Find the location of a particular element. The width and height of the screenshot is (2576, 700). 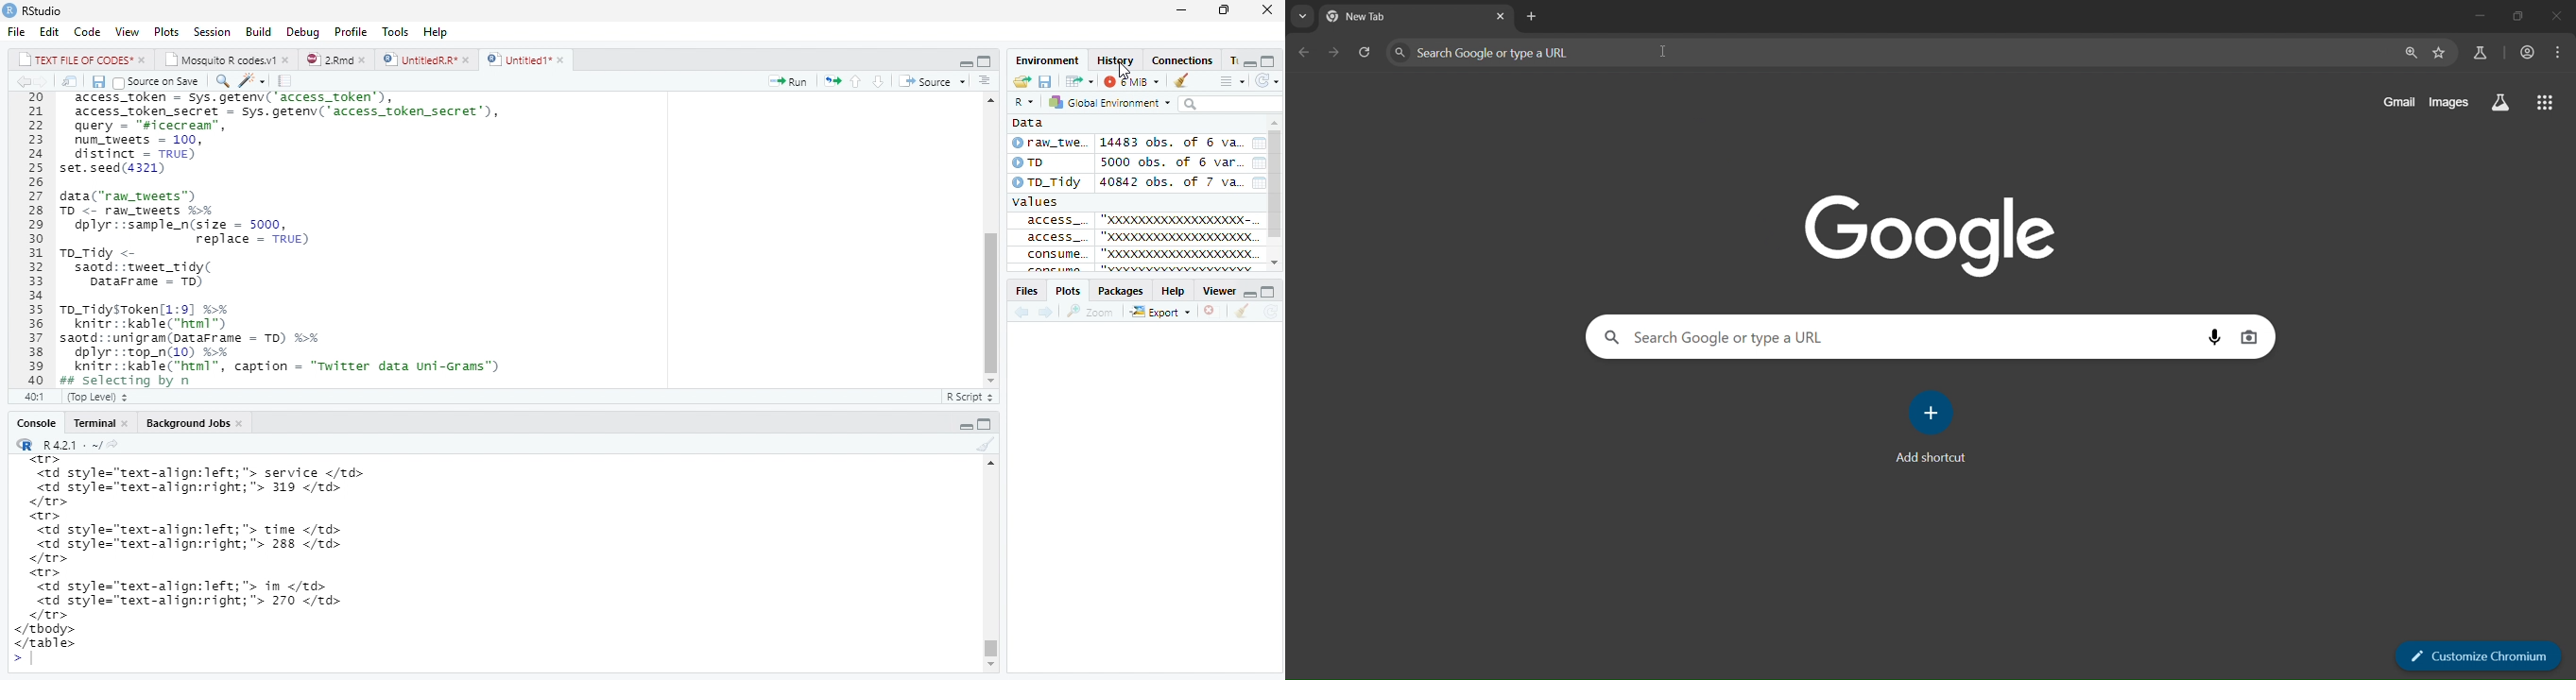

minimze/maximize is located at coordinates (964, 60).